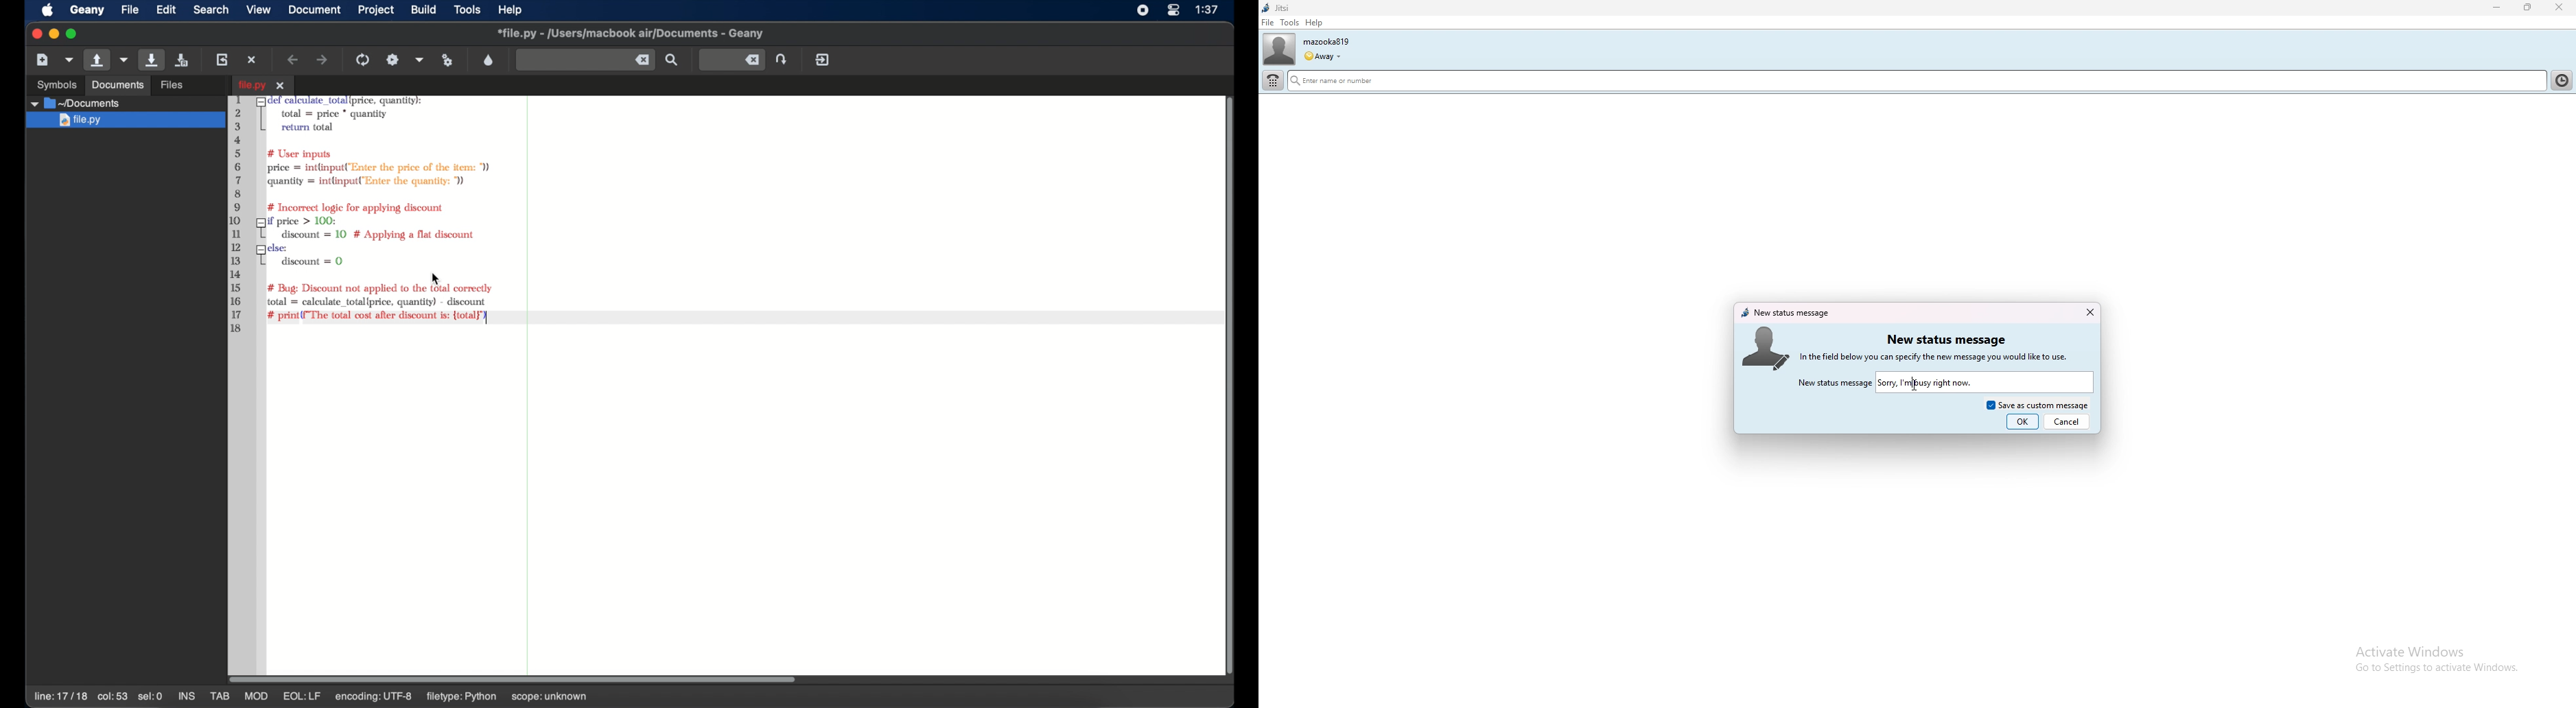  What do you see at coordinates (372, 698) in the screenshot?
I see `encoding: utf-8` at bounding box center [372, 698].